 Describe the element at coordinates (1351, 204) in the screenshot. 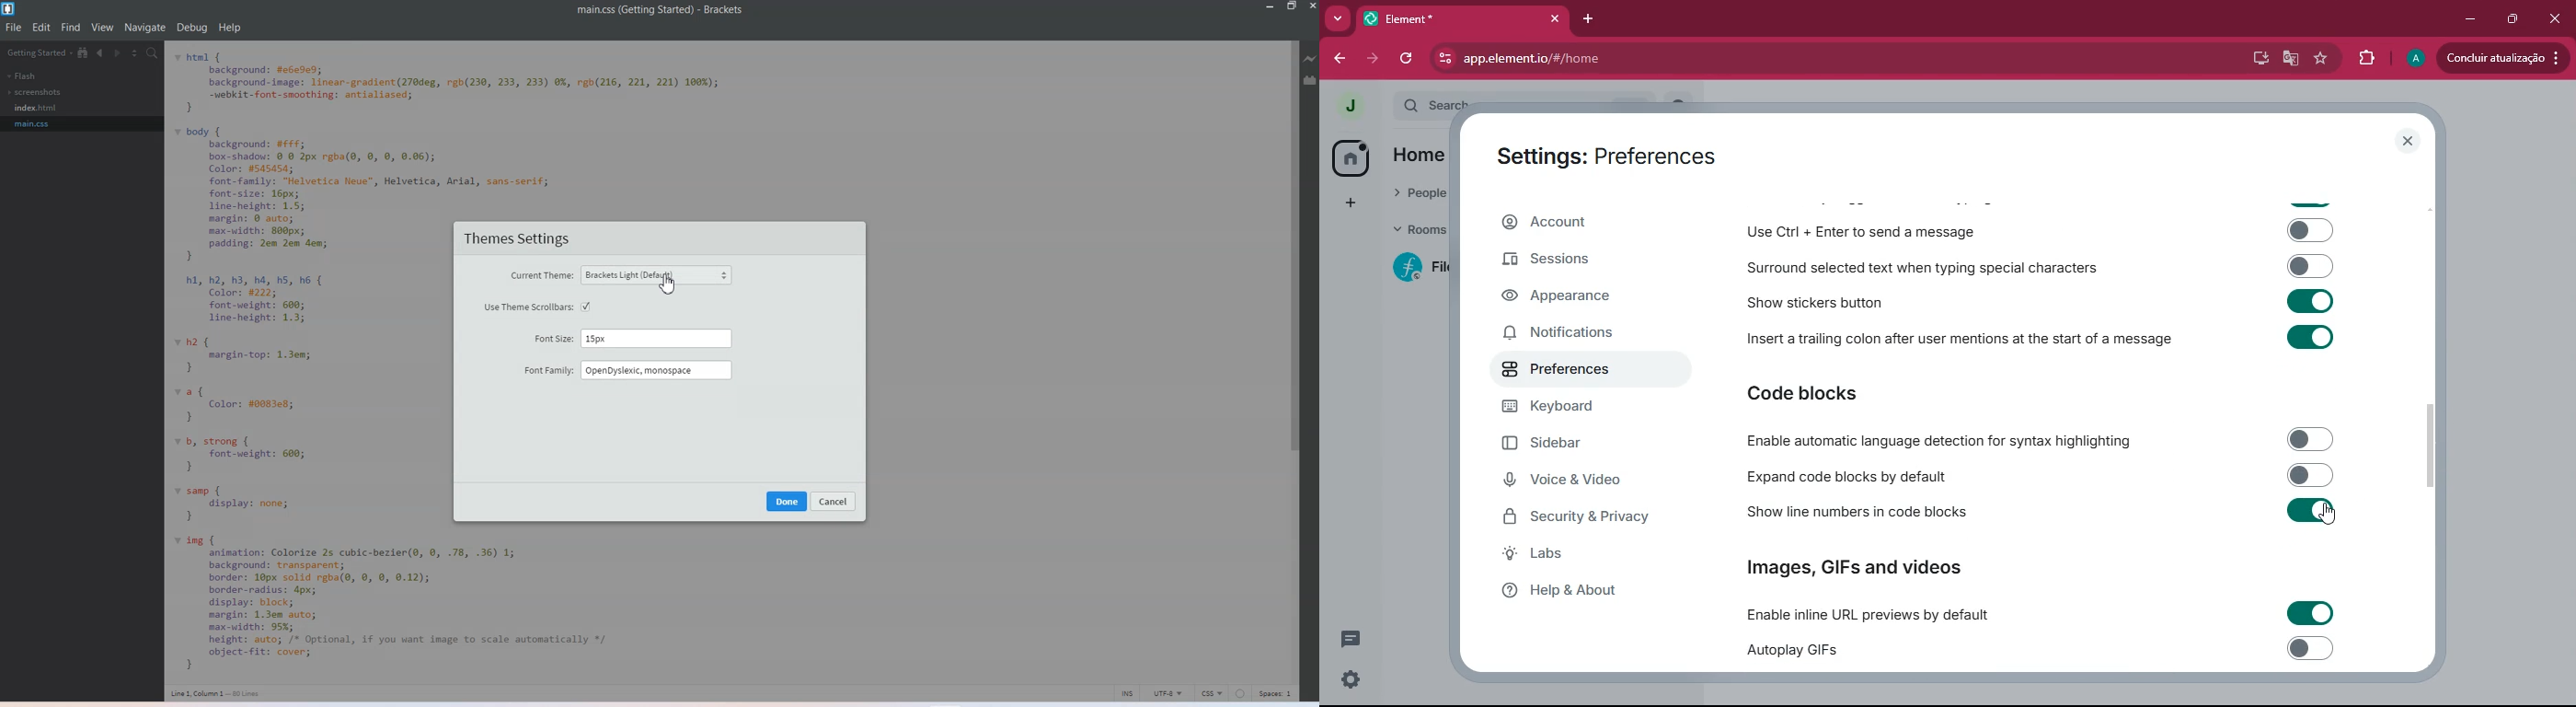

I see `more` at that location.